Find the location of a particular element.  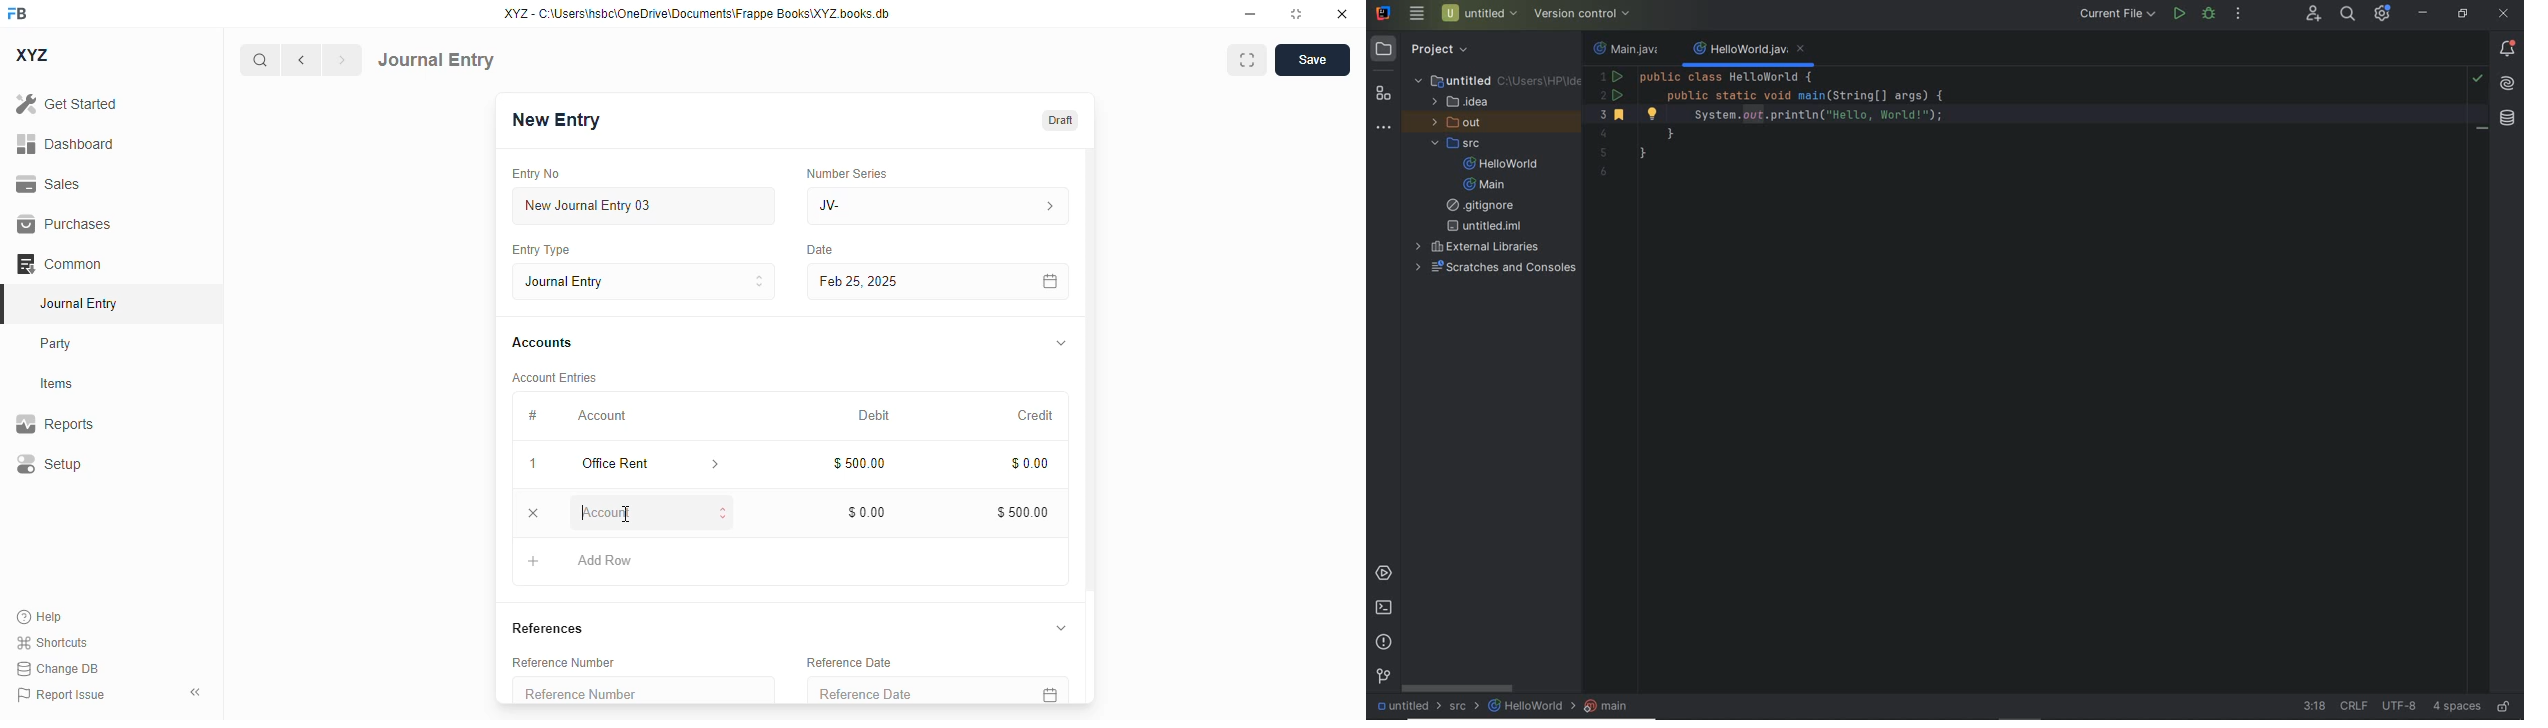

new journal entry 03 is located at coordinates (642, 206).